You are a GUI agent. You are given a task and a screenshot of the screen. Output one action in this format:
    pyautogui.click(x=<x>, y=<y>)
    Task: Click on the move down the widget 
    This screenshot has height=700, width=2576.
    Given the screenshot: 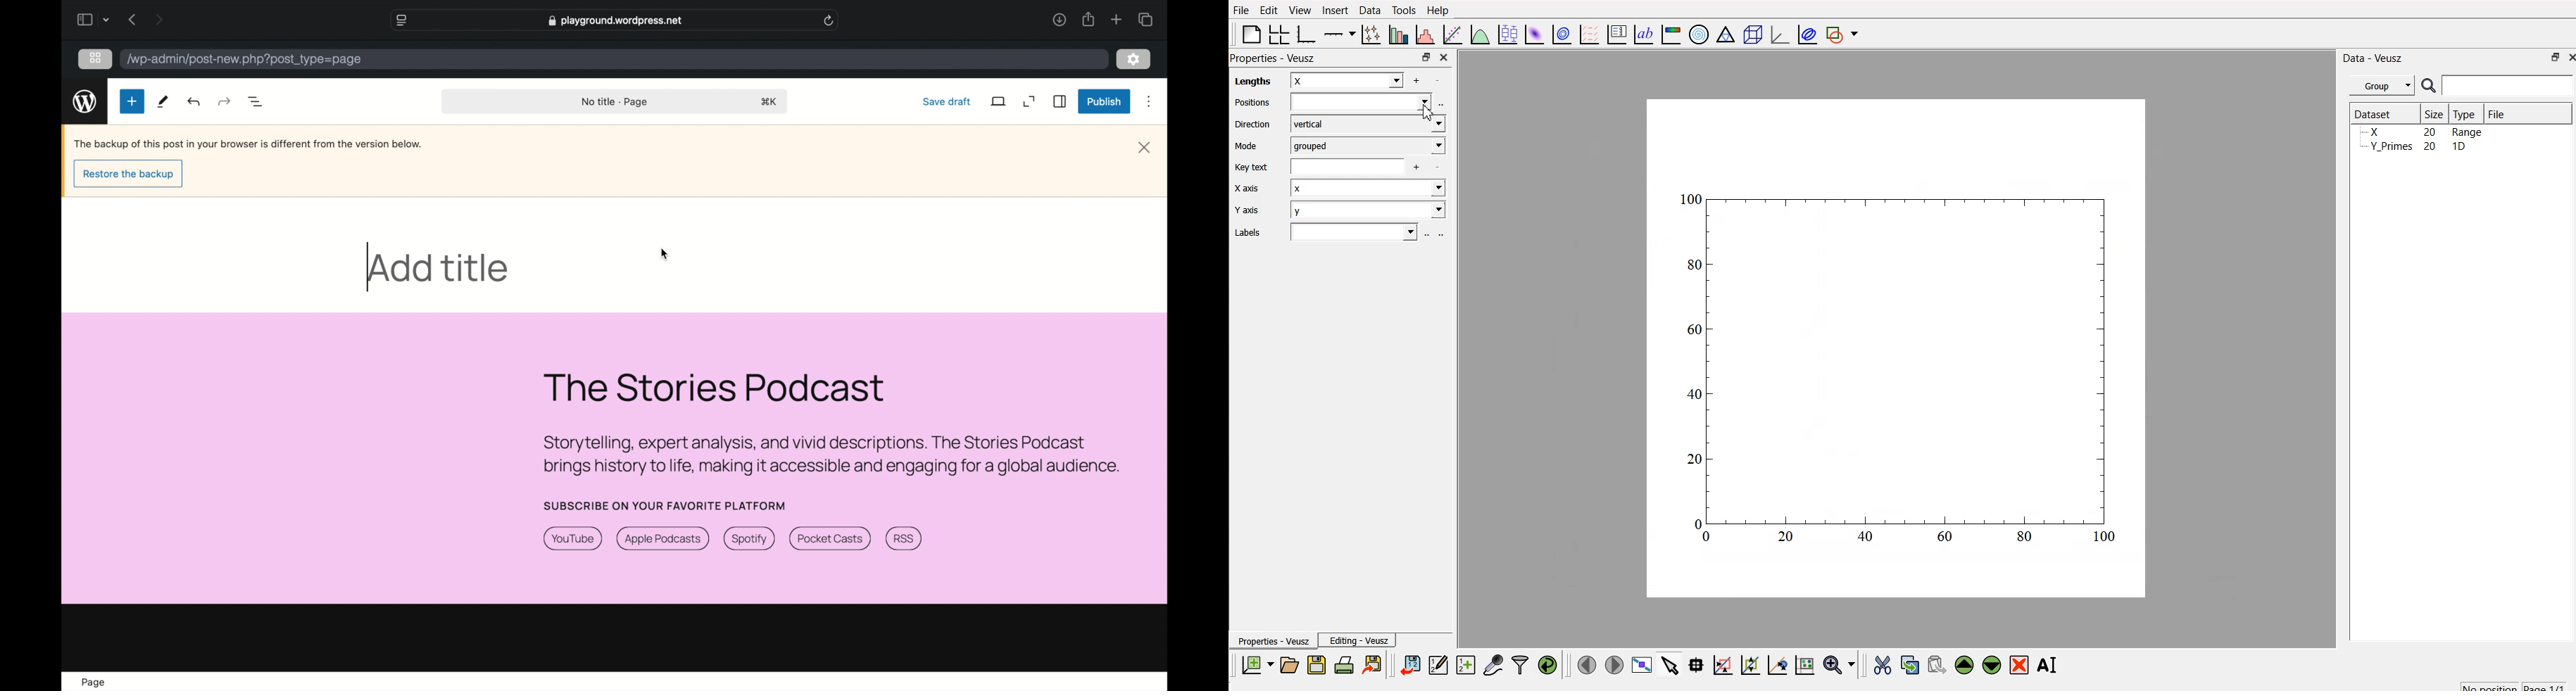 What is the action you would take?
    pyautogui.click(x=1990, y=665)
    